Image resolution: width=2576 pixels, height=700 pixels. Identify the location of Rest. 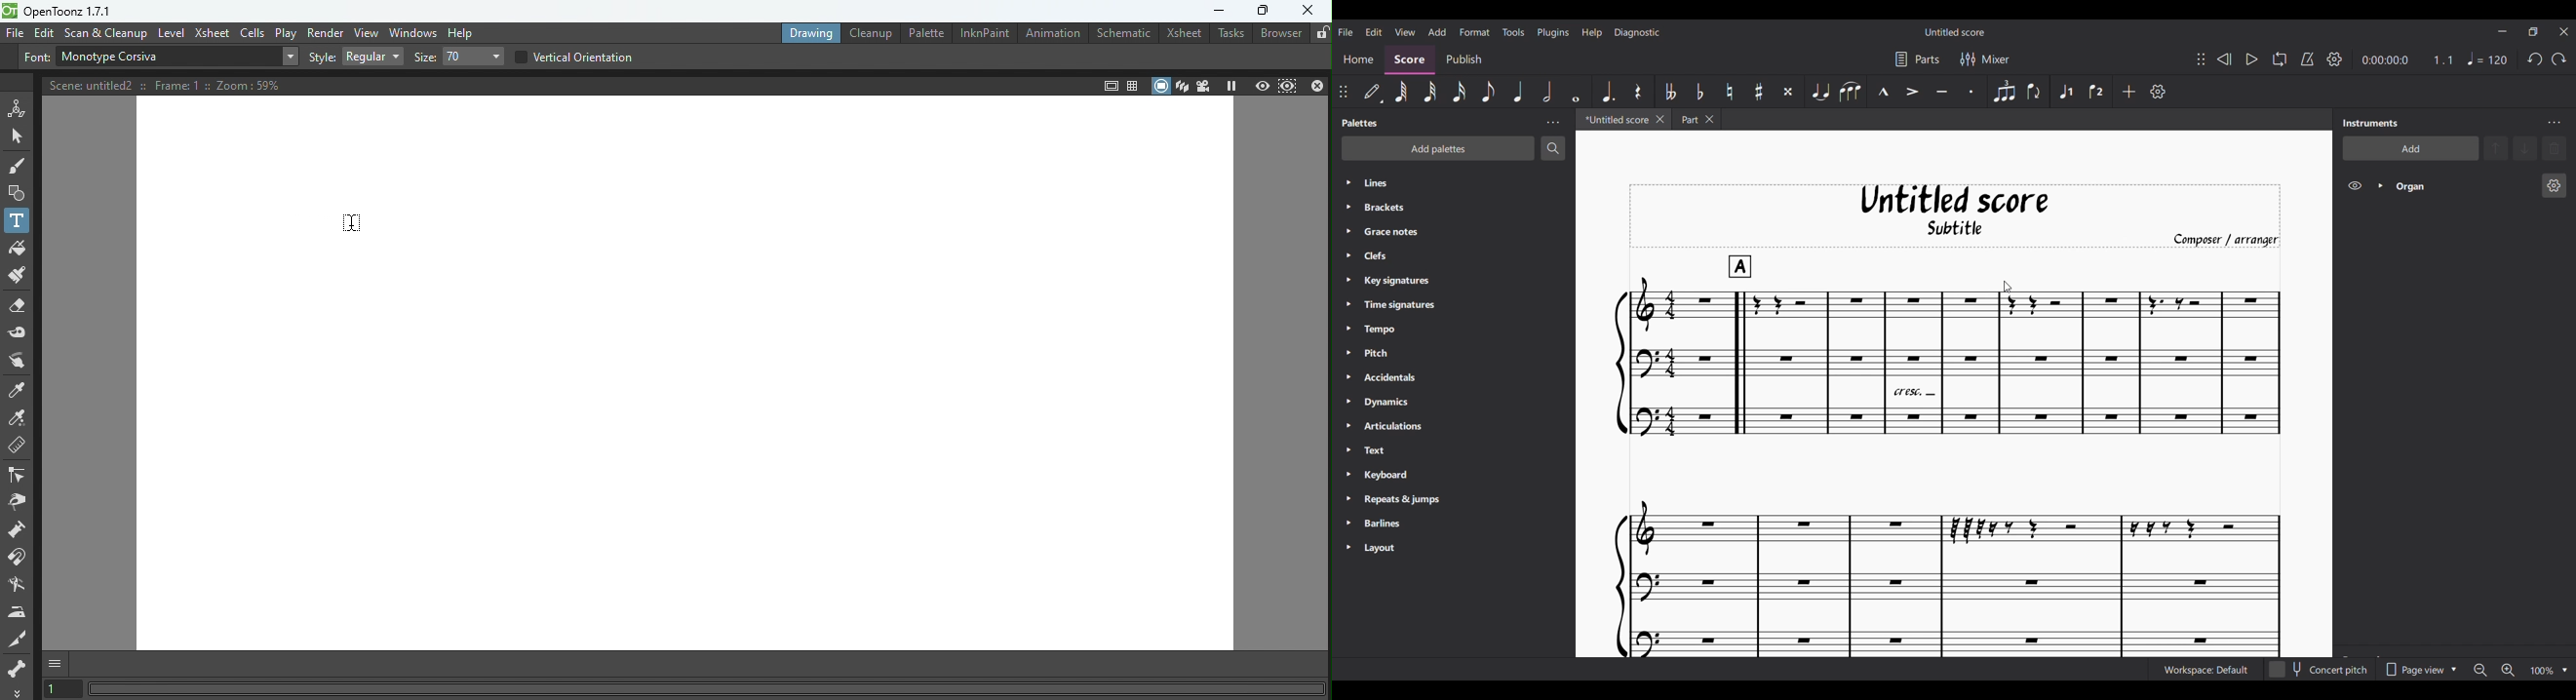
(1637, 91).